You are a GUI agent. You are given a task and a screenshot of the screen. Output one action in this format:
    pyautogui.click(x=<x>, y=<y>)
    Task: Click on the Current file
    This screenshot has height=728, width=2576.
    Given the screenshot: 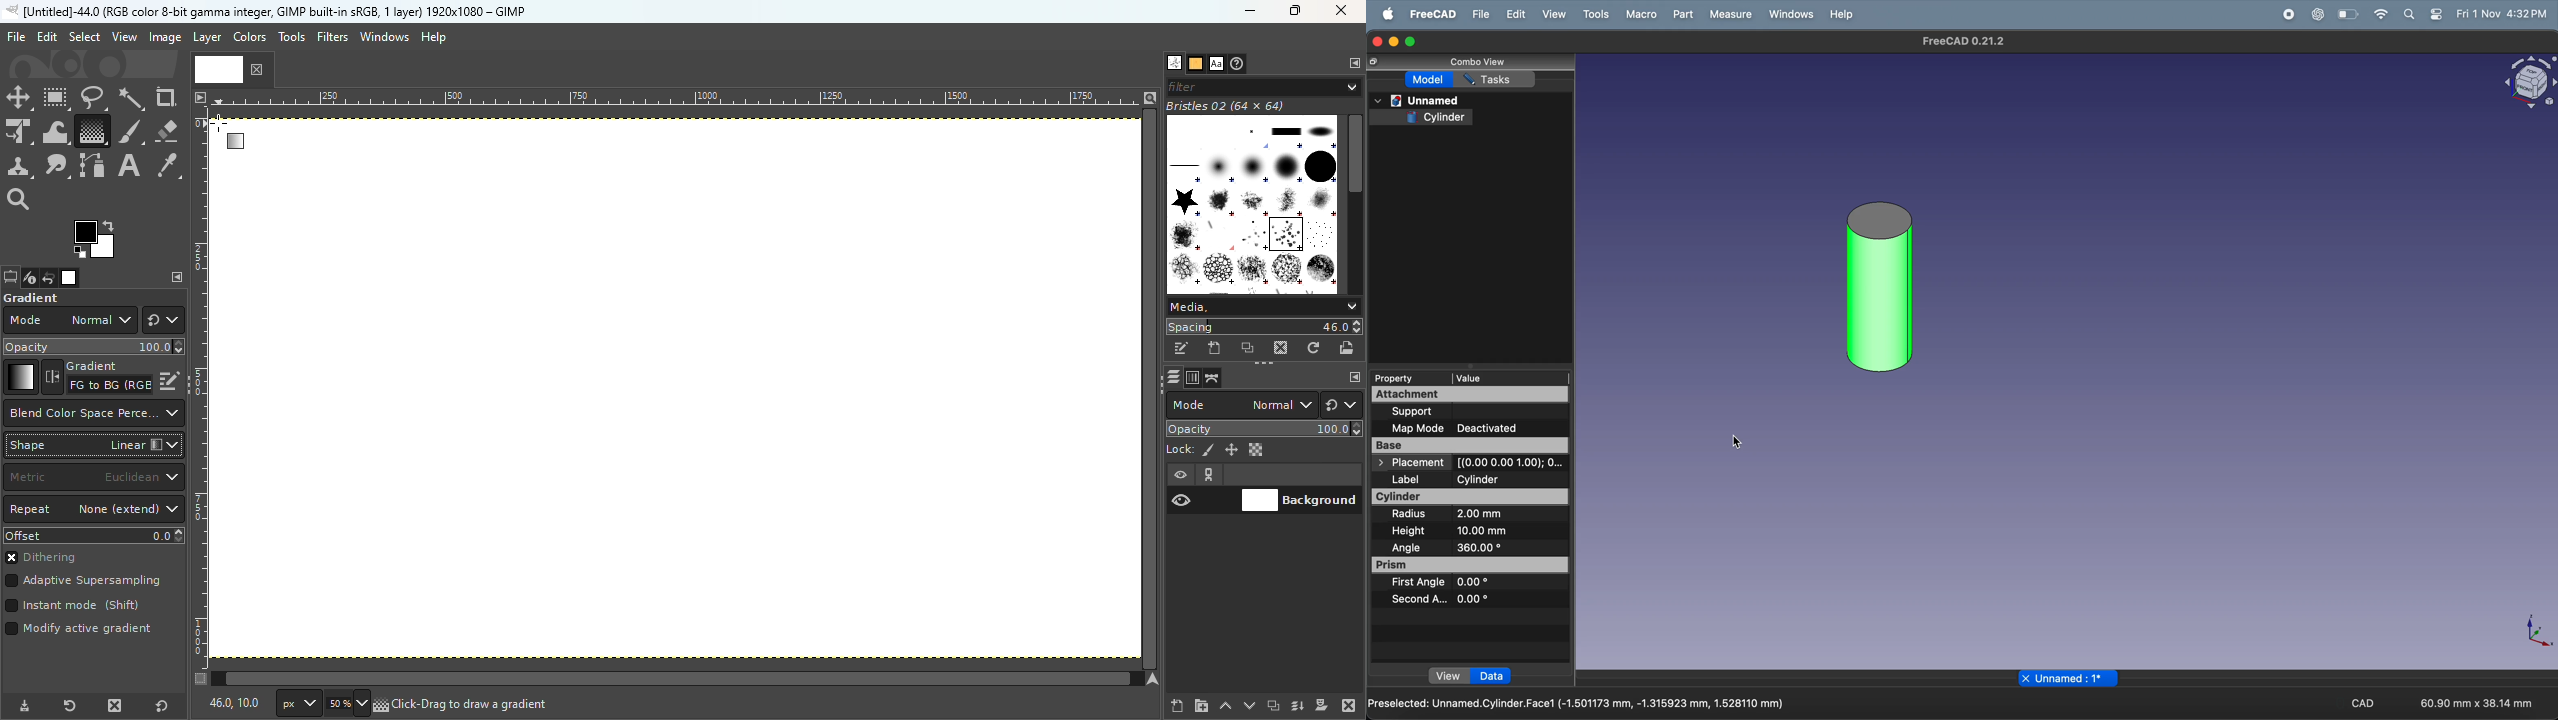 What is the action you would take?
    pyautogui.click(x=233, y=68)
    